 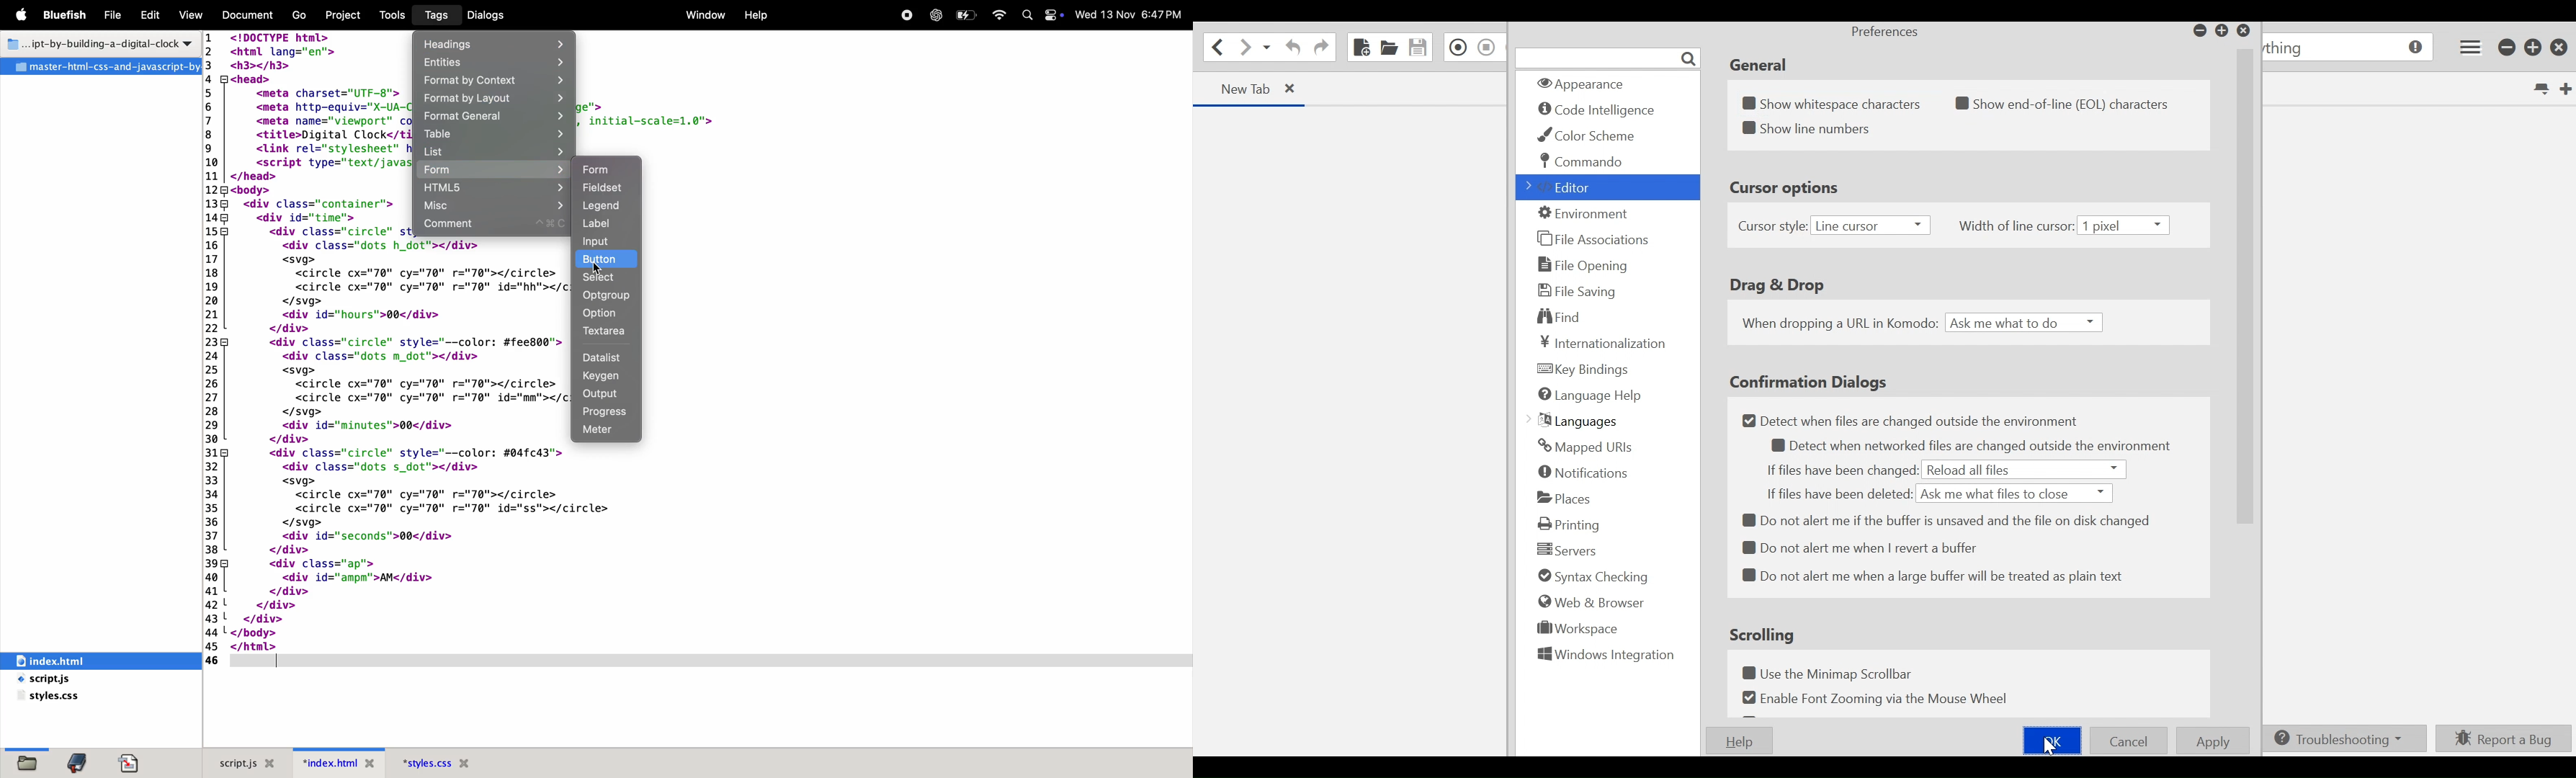 What do you see at coordinates (1757, 66) in the screenshot?
I see `General` at bounding box center [1757, 66].